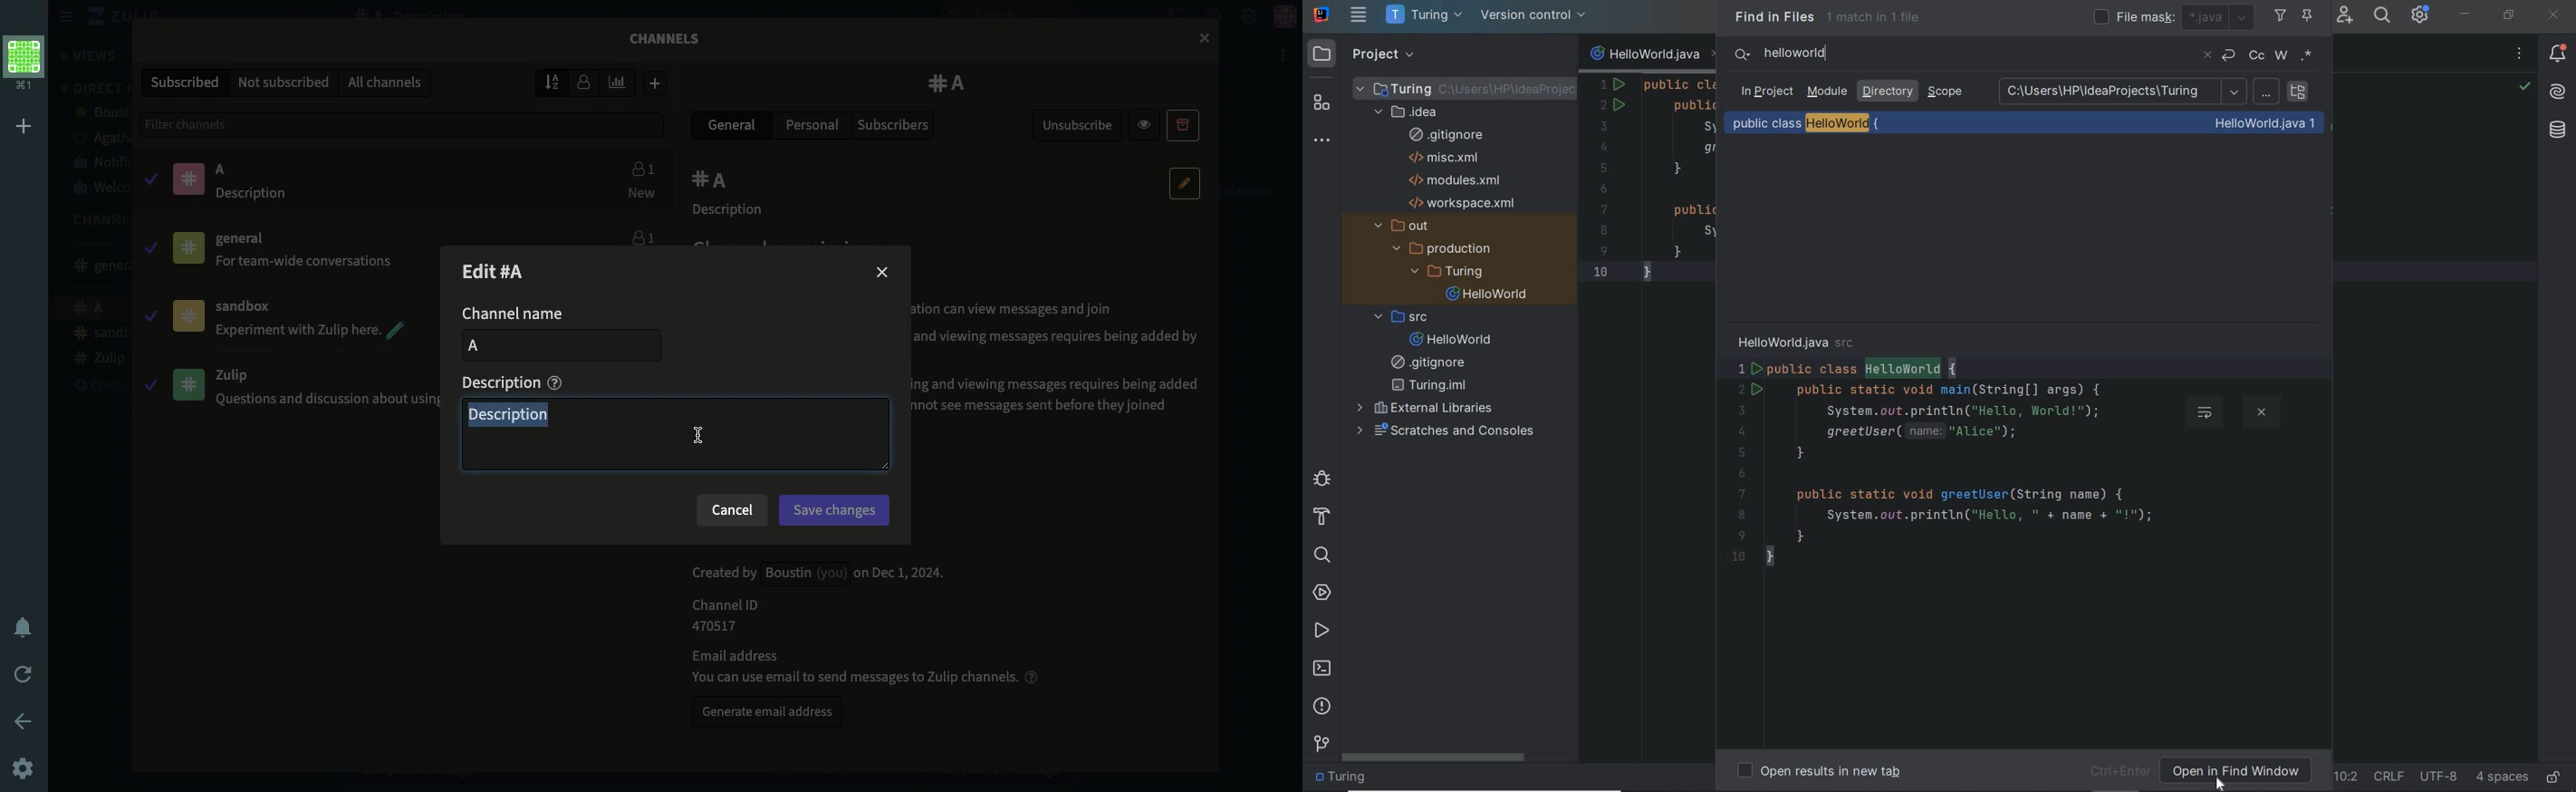 The height and width of the screenshot is (812, 2576). Describe the element at coordinates (768, 715) in the screenshot. I see `Generate email address` at that location.